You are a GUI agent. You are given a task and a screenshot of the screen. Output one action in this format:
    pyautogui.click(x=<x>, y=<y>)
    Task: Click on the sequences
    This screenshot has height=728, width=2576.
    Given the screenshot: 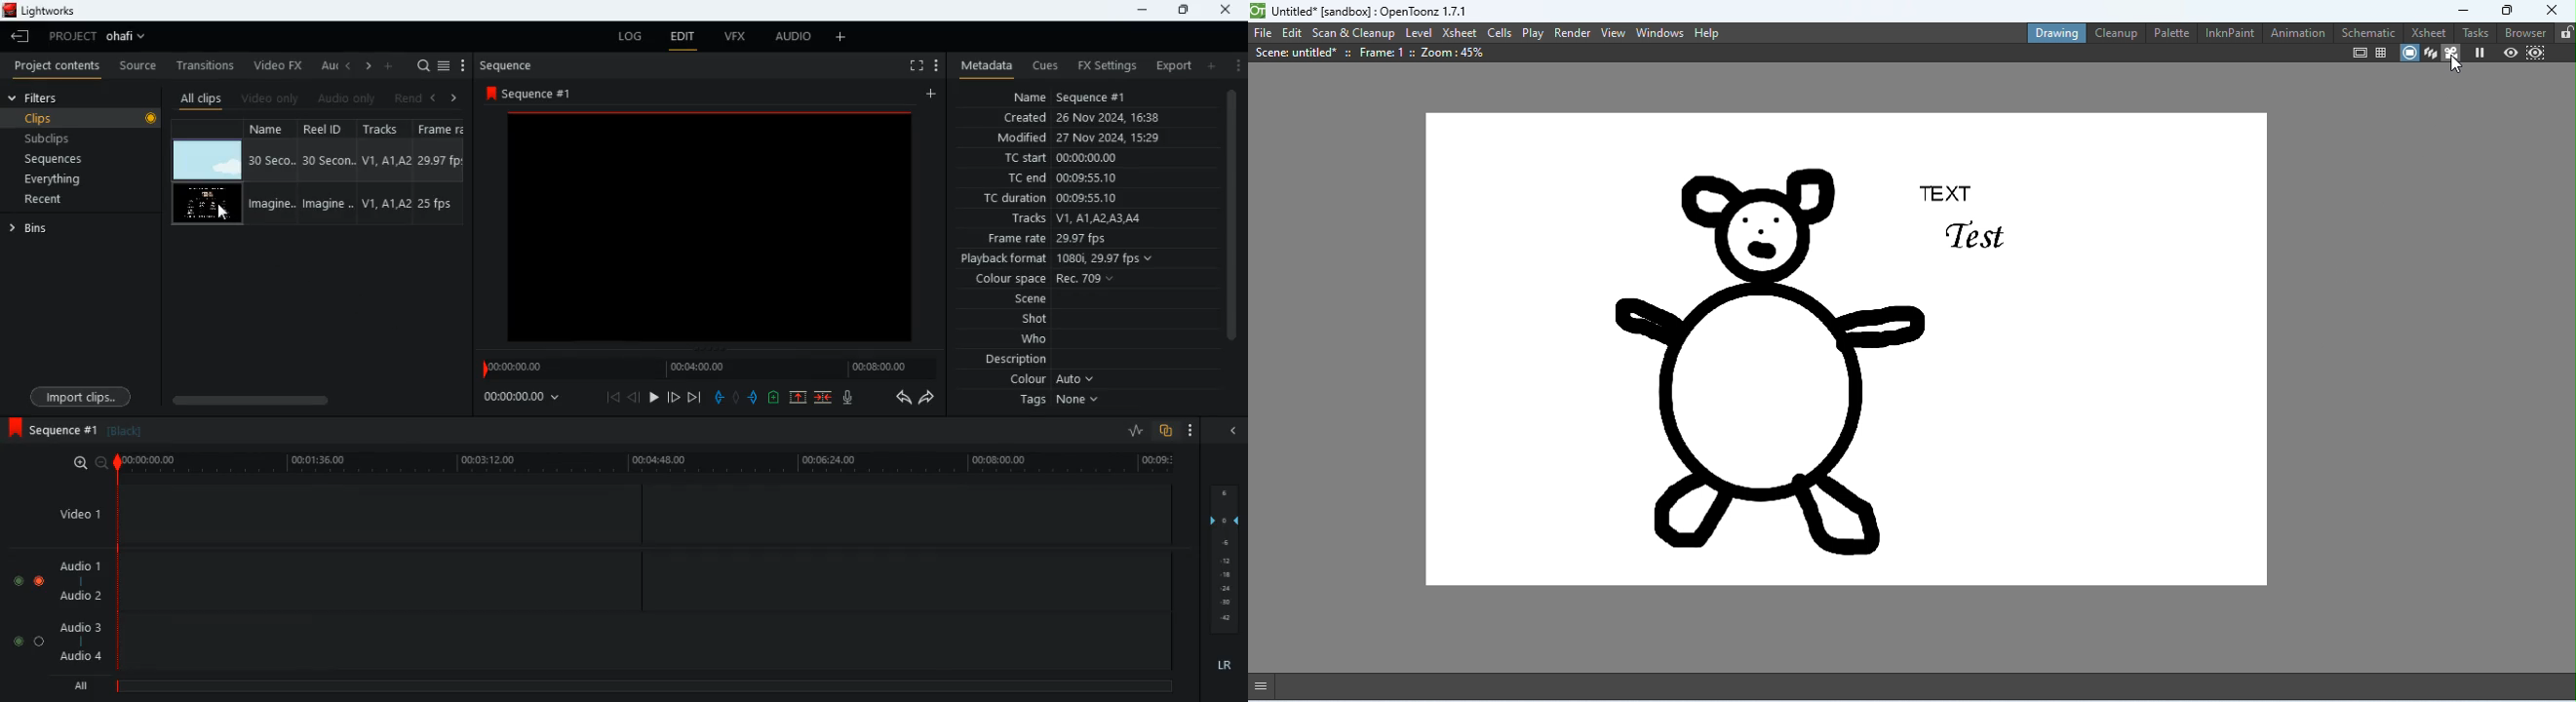 What is the action you would take?
    pyautogui.click(x=56, y=159)
    